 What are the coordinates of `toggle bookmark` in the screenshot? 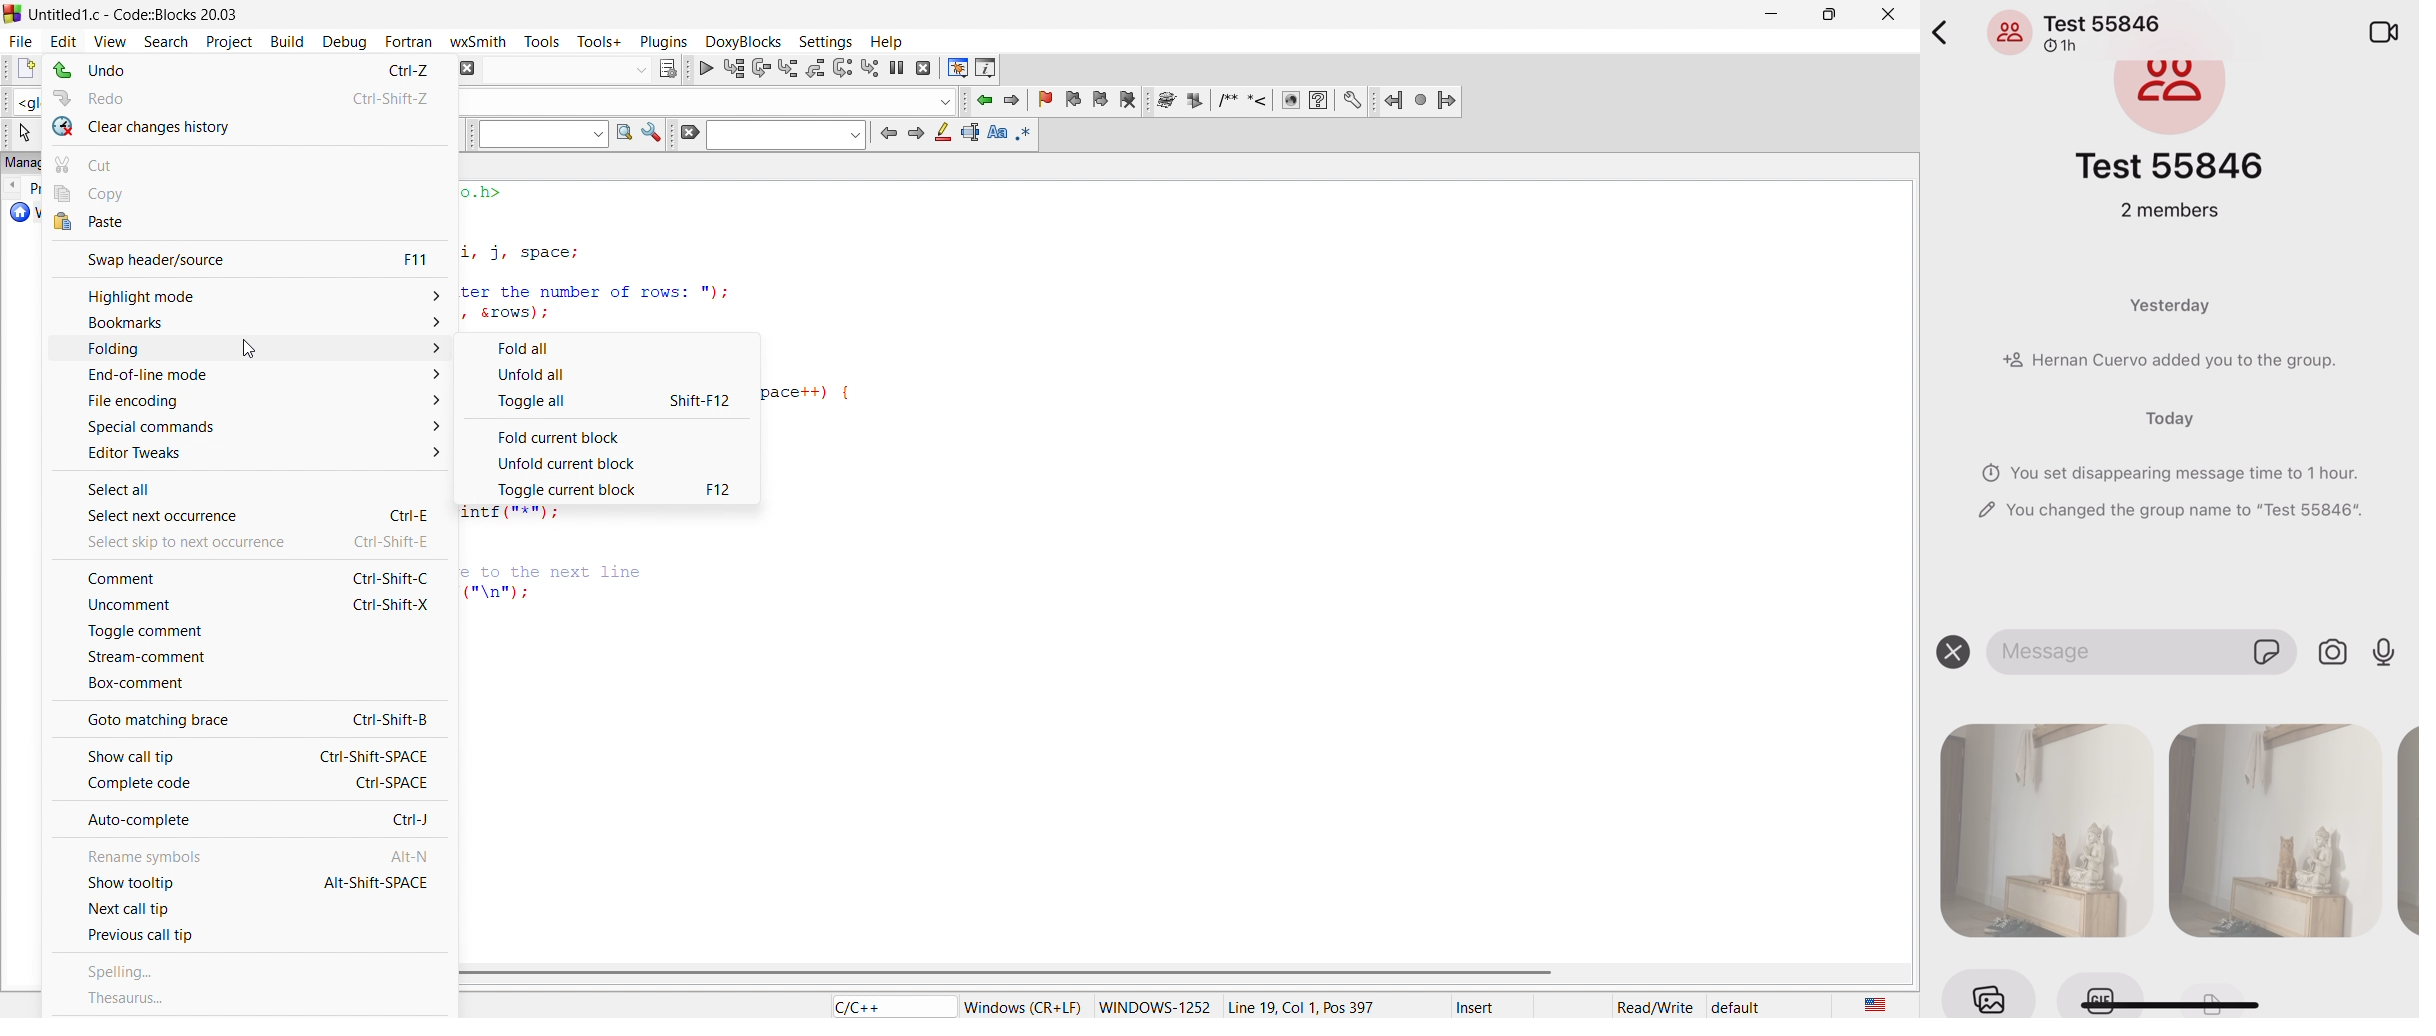 It's located at (1049, 100).